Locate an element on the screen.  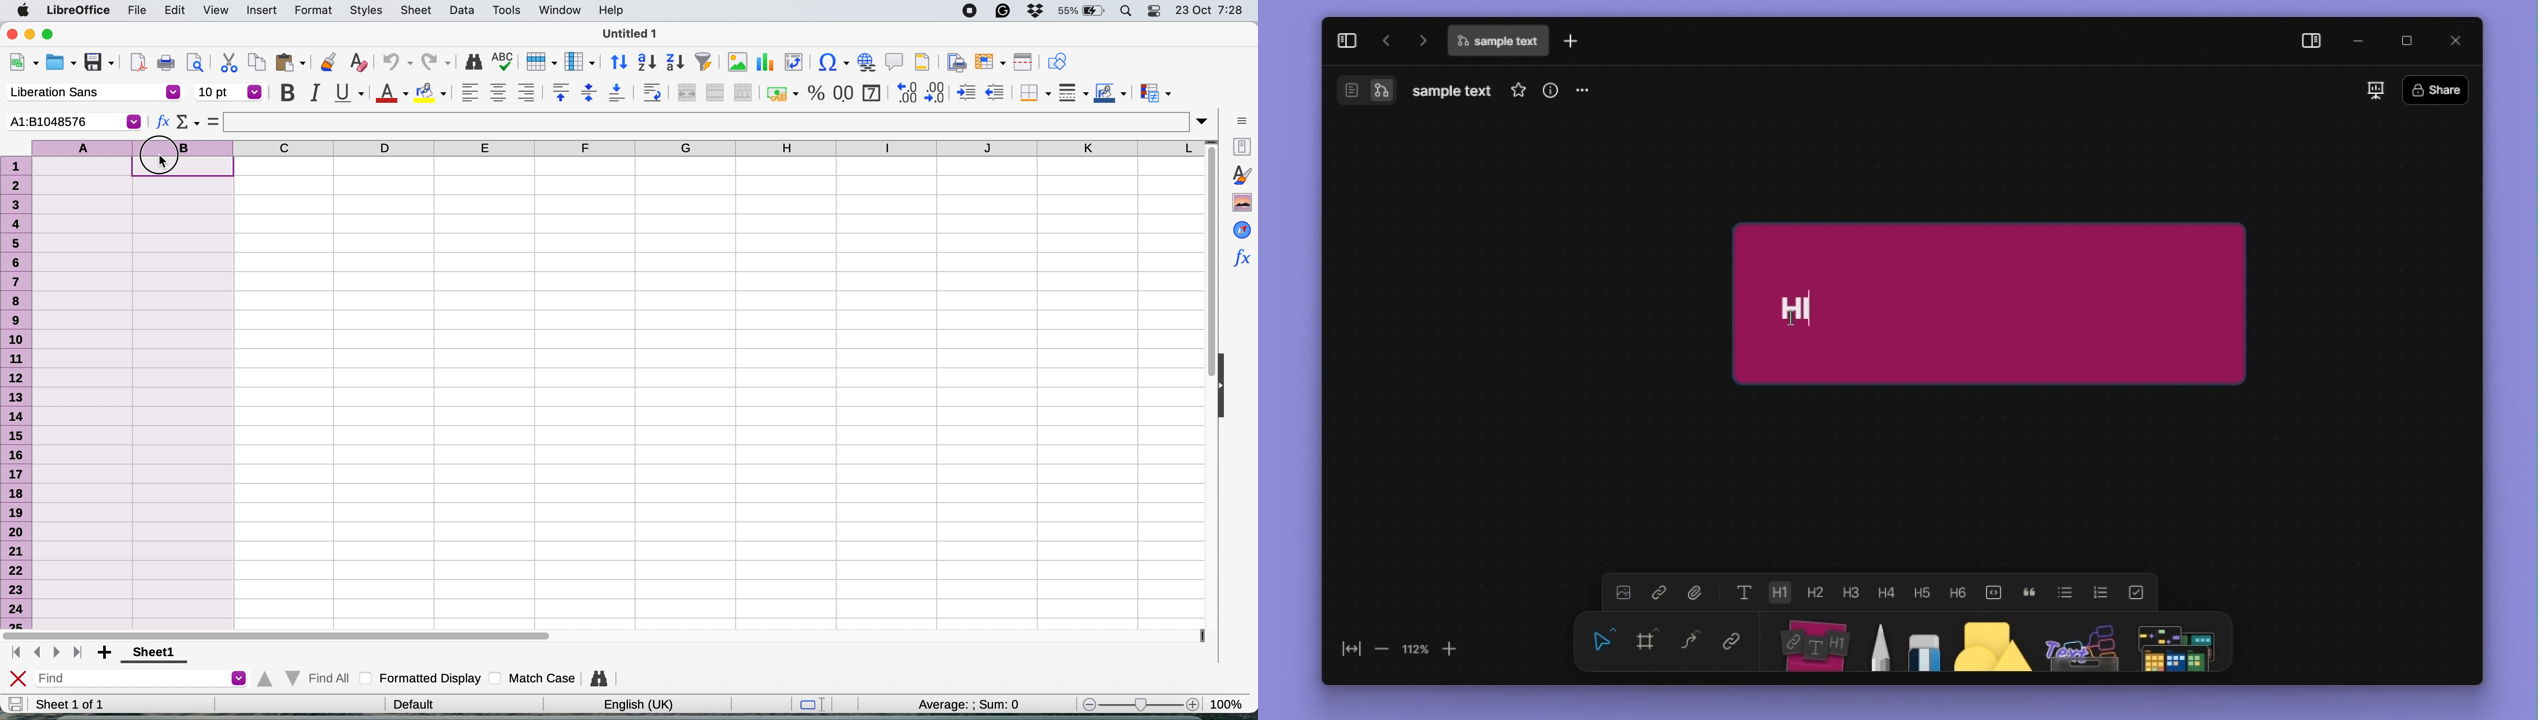
print is located at coordinates (168, 64).